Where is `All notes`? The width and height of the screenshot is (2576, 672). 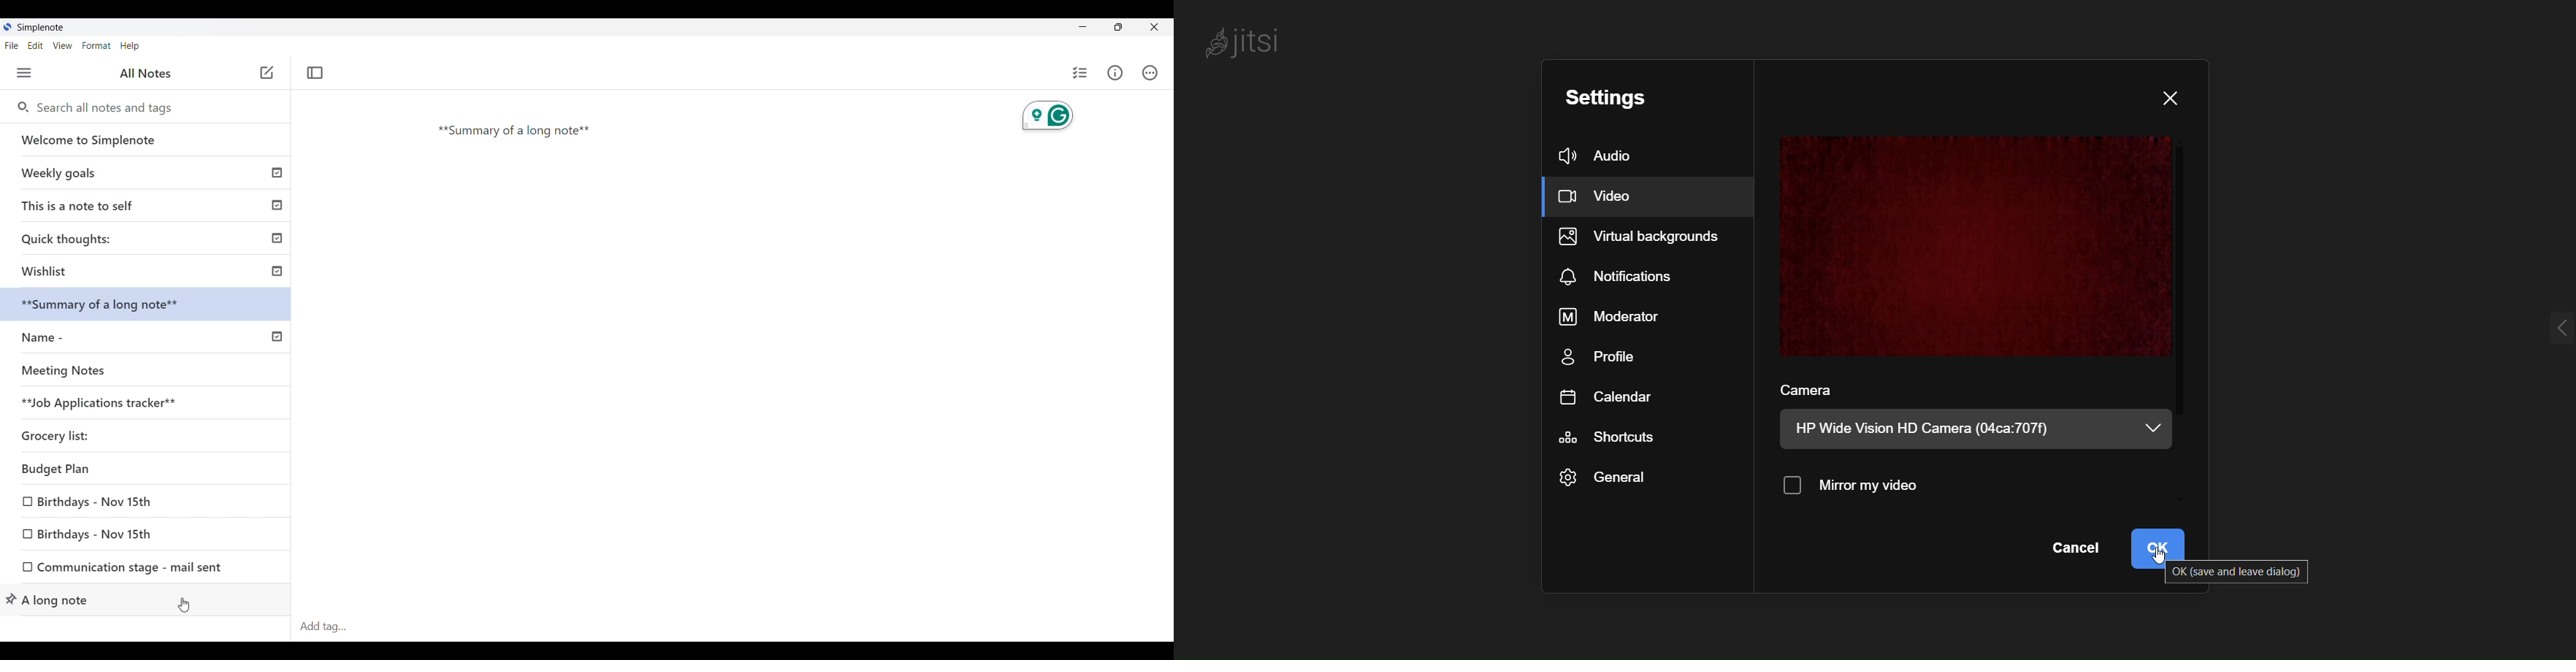 All notes is located at coordinates (145, 73).